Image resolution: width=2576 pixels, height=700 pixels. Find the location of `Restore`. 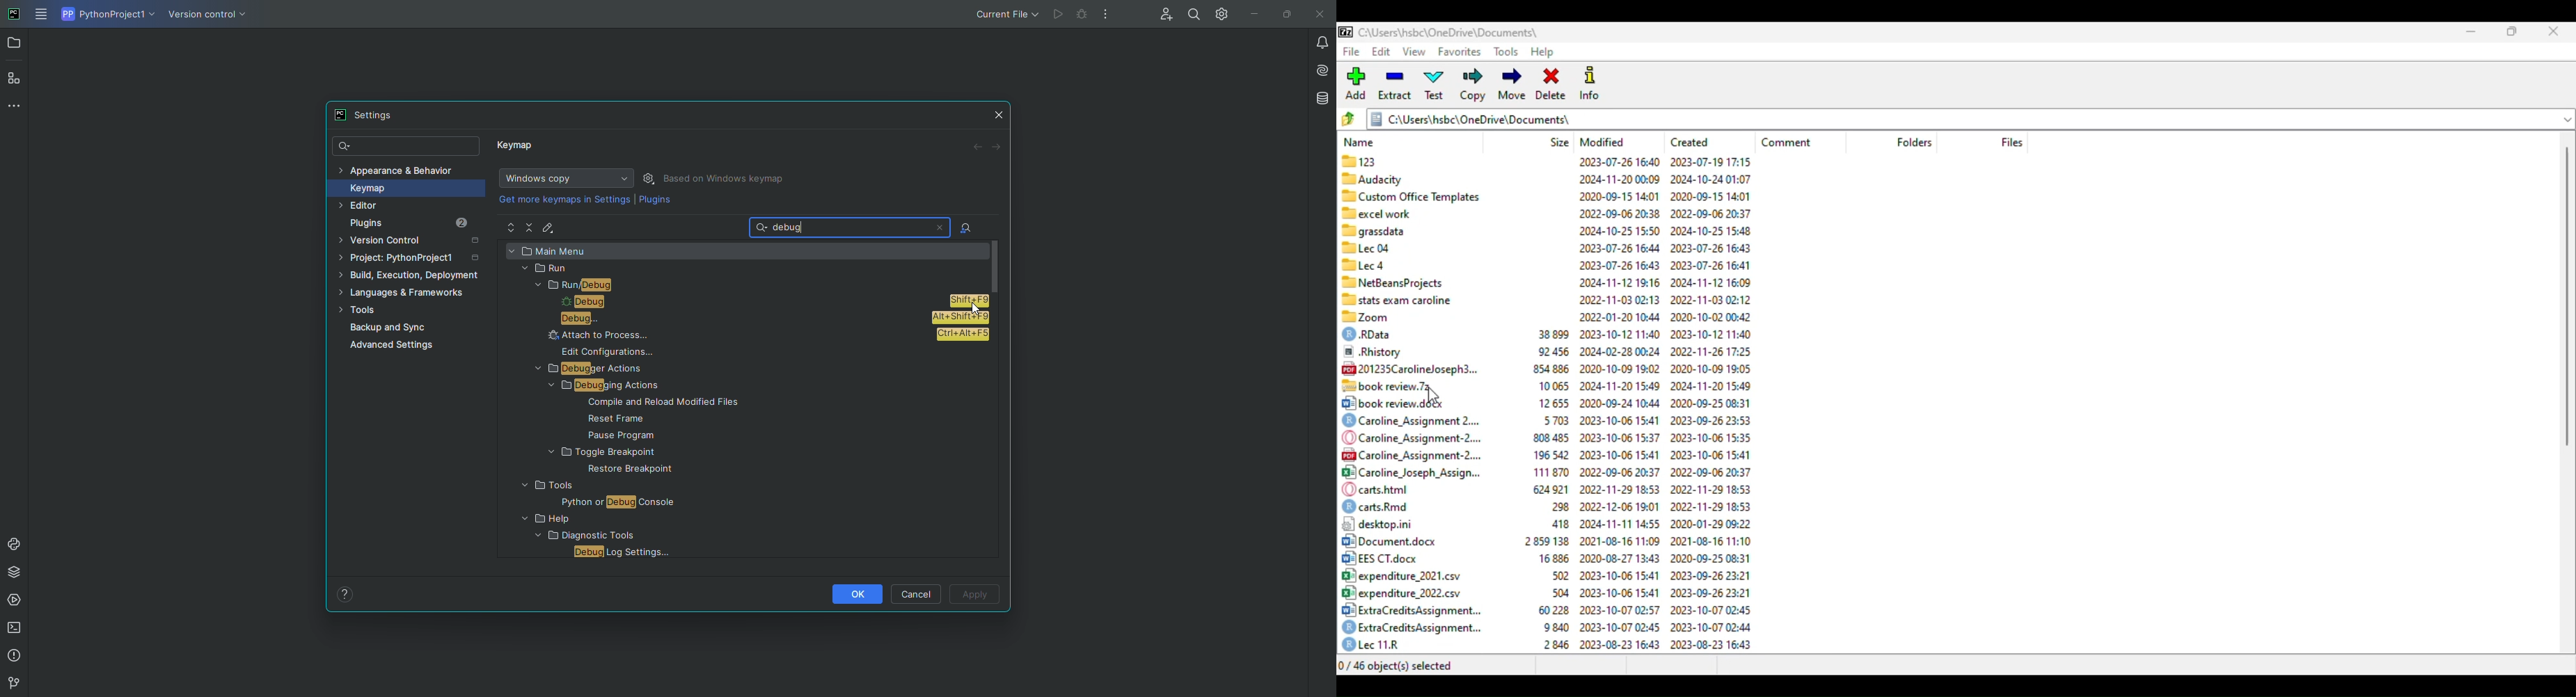

Restore is located at coordinates (1283, 13).